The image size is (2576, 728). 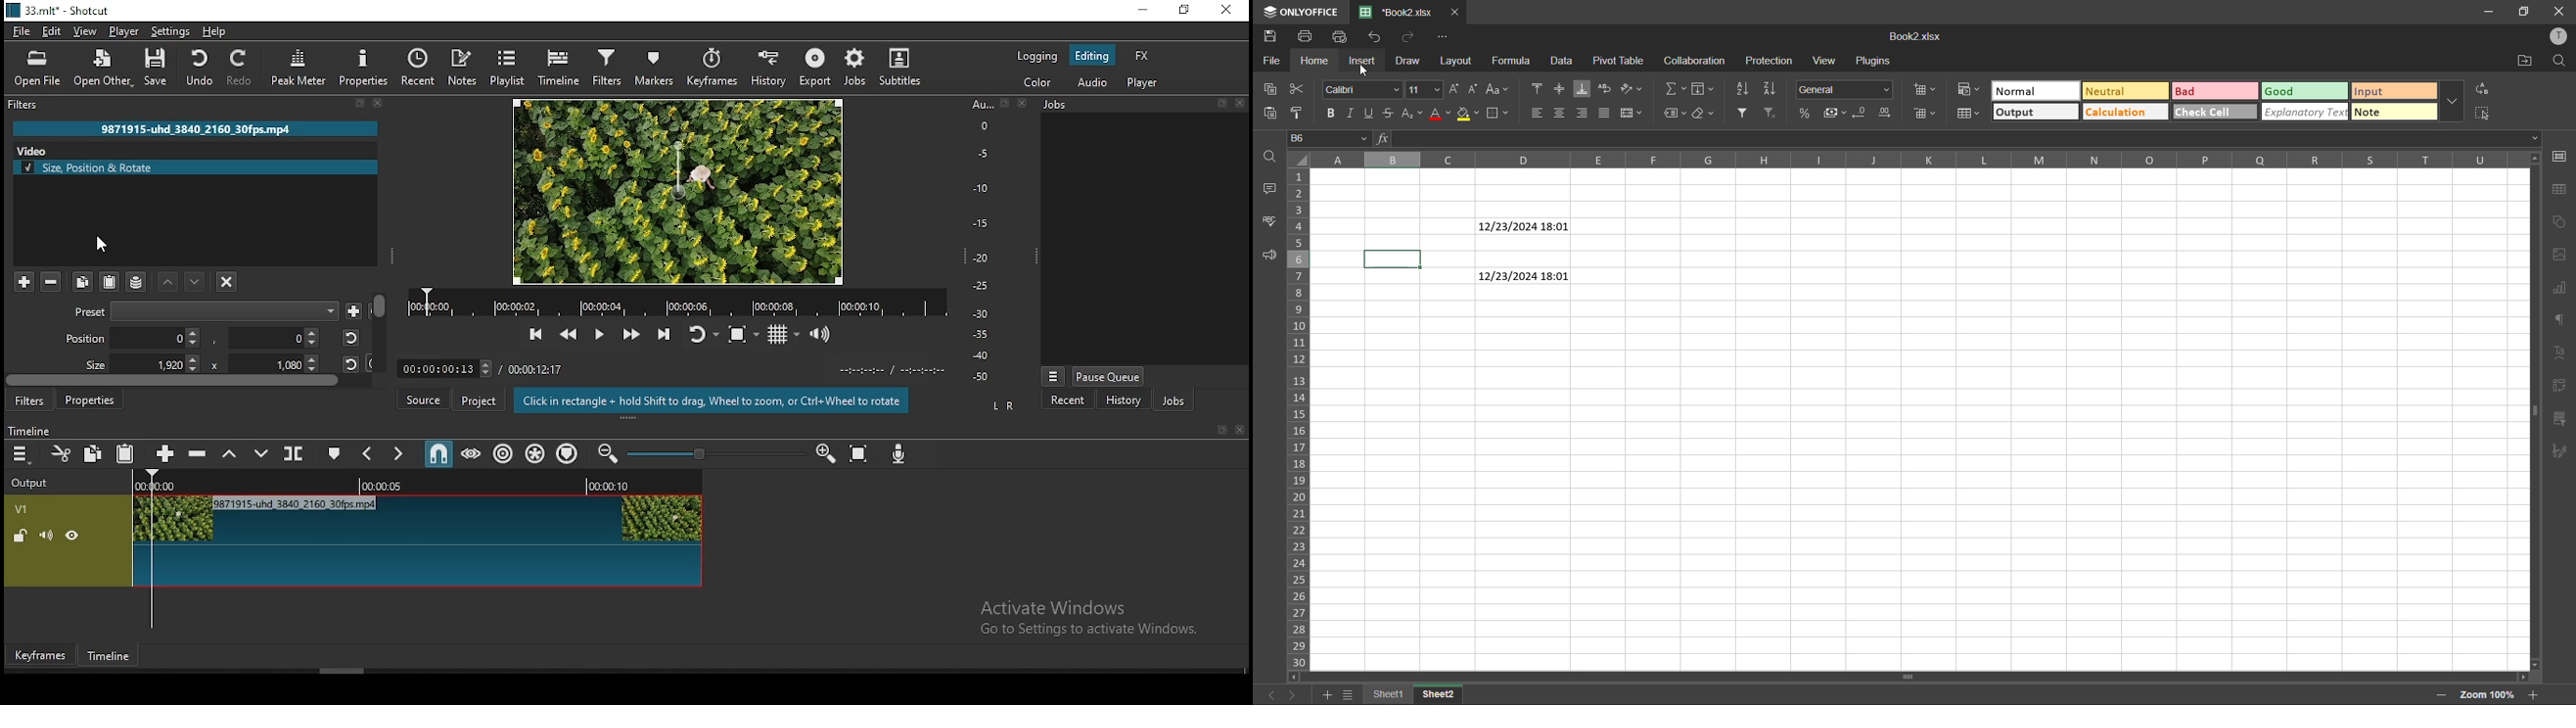 What do you see at coordinates (1408, 38) in the screenshot?
I see `undo` at bounding box center [1408, 38].